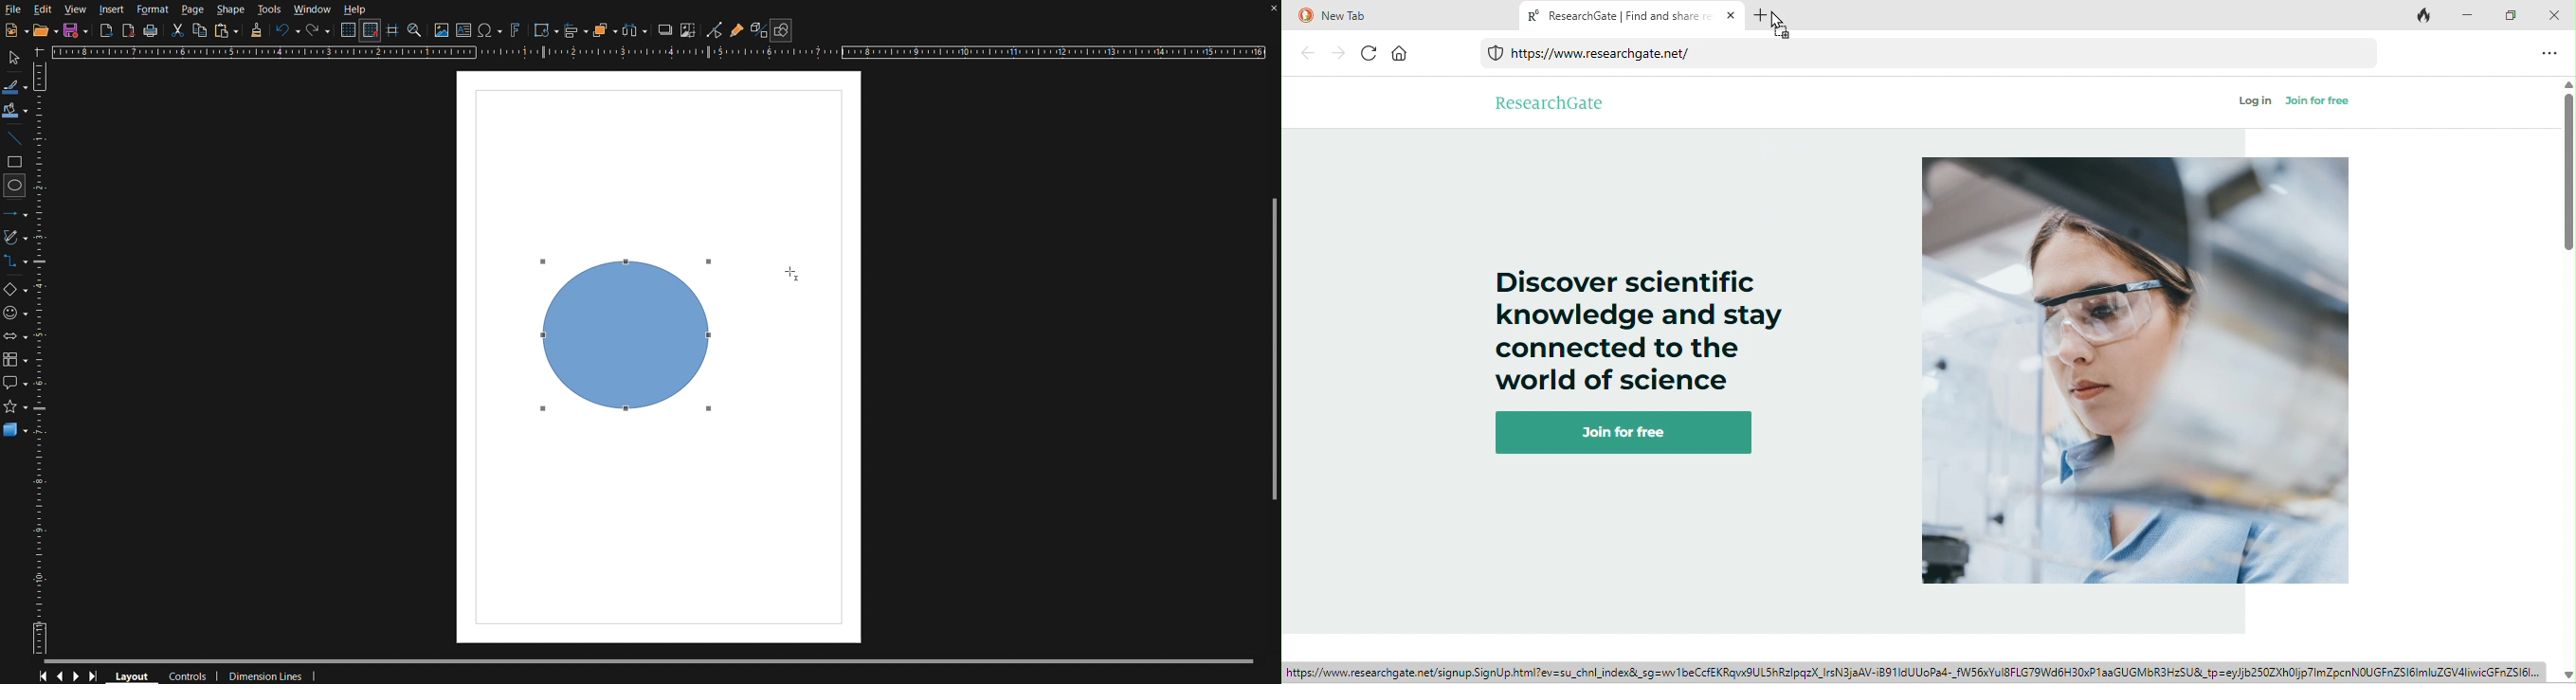 Image resolution: width=2576 pixels, height=700 pixels. I want to click on close, so click(2557, 13).